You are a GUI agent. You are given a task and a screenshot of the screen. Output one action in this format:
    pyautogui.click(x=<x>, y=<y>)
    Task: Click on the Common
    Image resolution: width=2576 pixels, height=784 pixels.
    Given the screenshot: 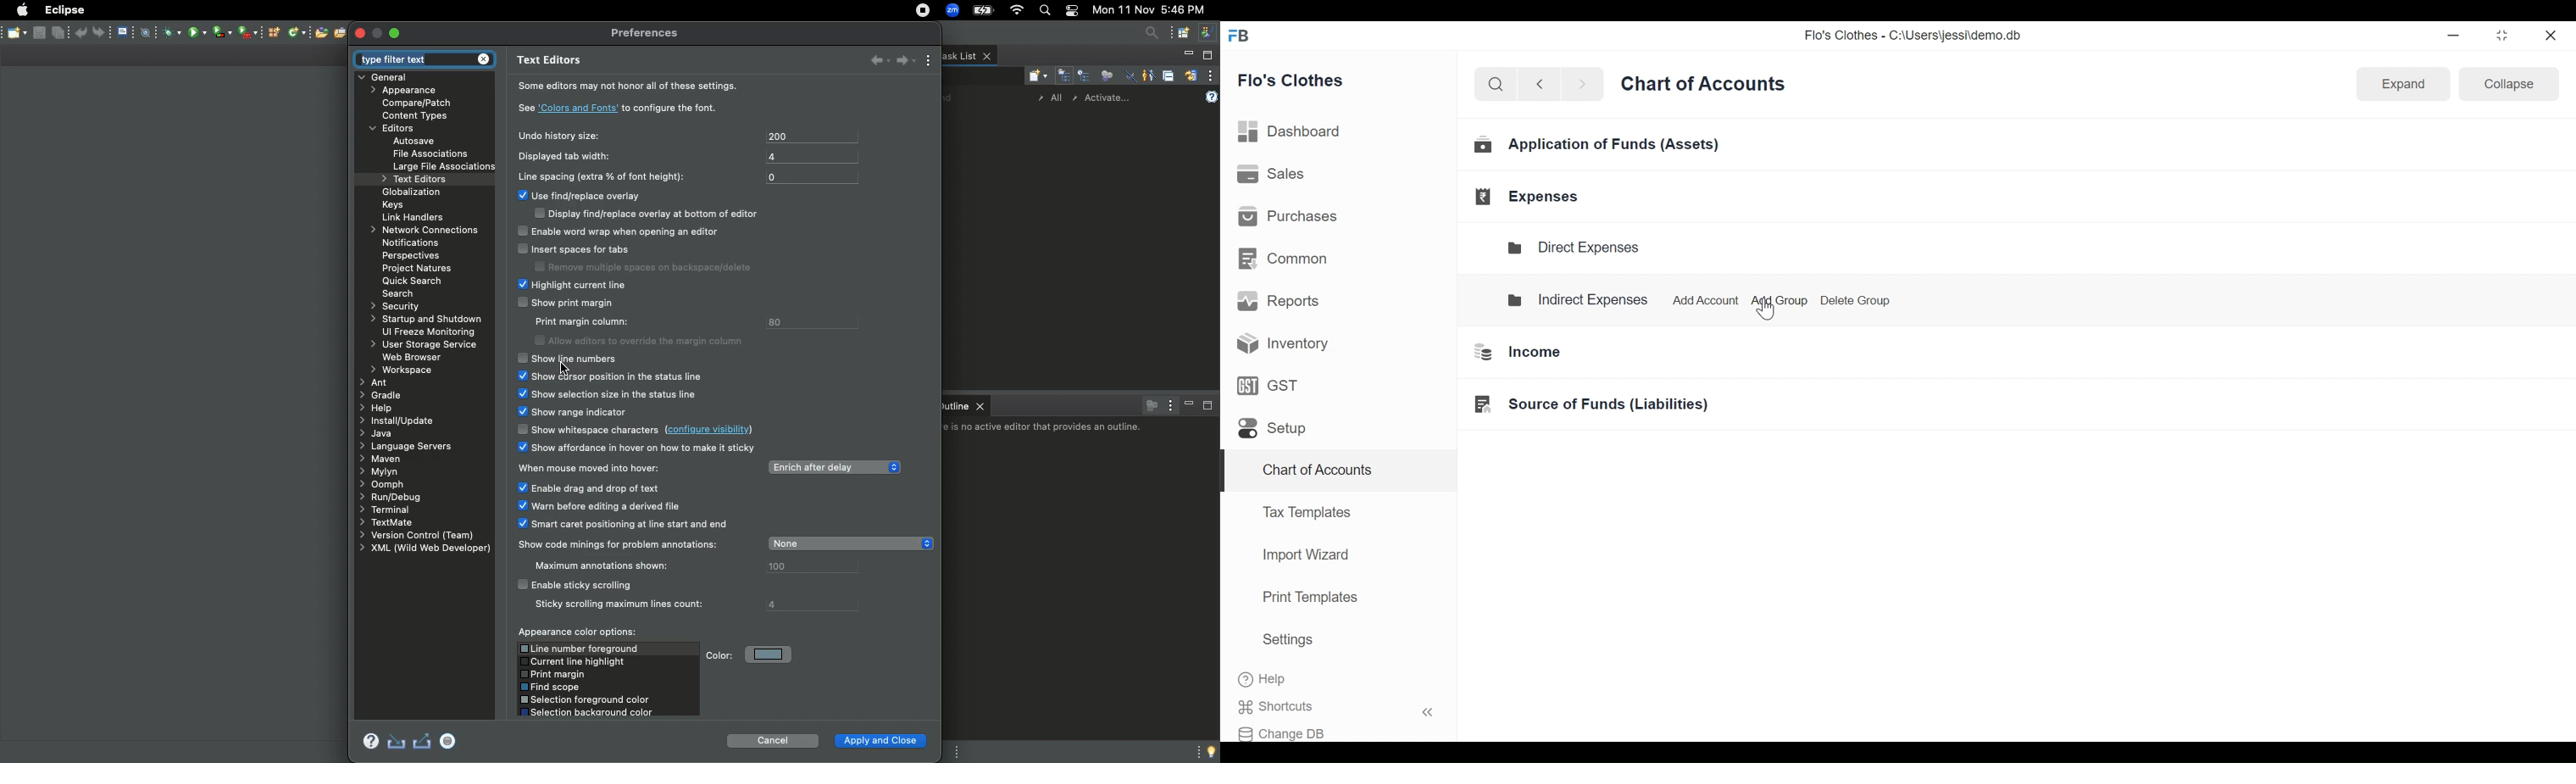 What is the action you would take?
    pyautogui.click(x=1284, y=257)
    